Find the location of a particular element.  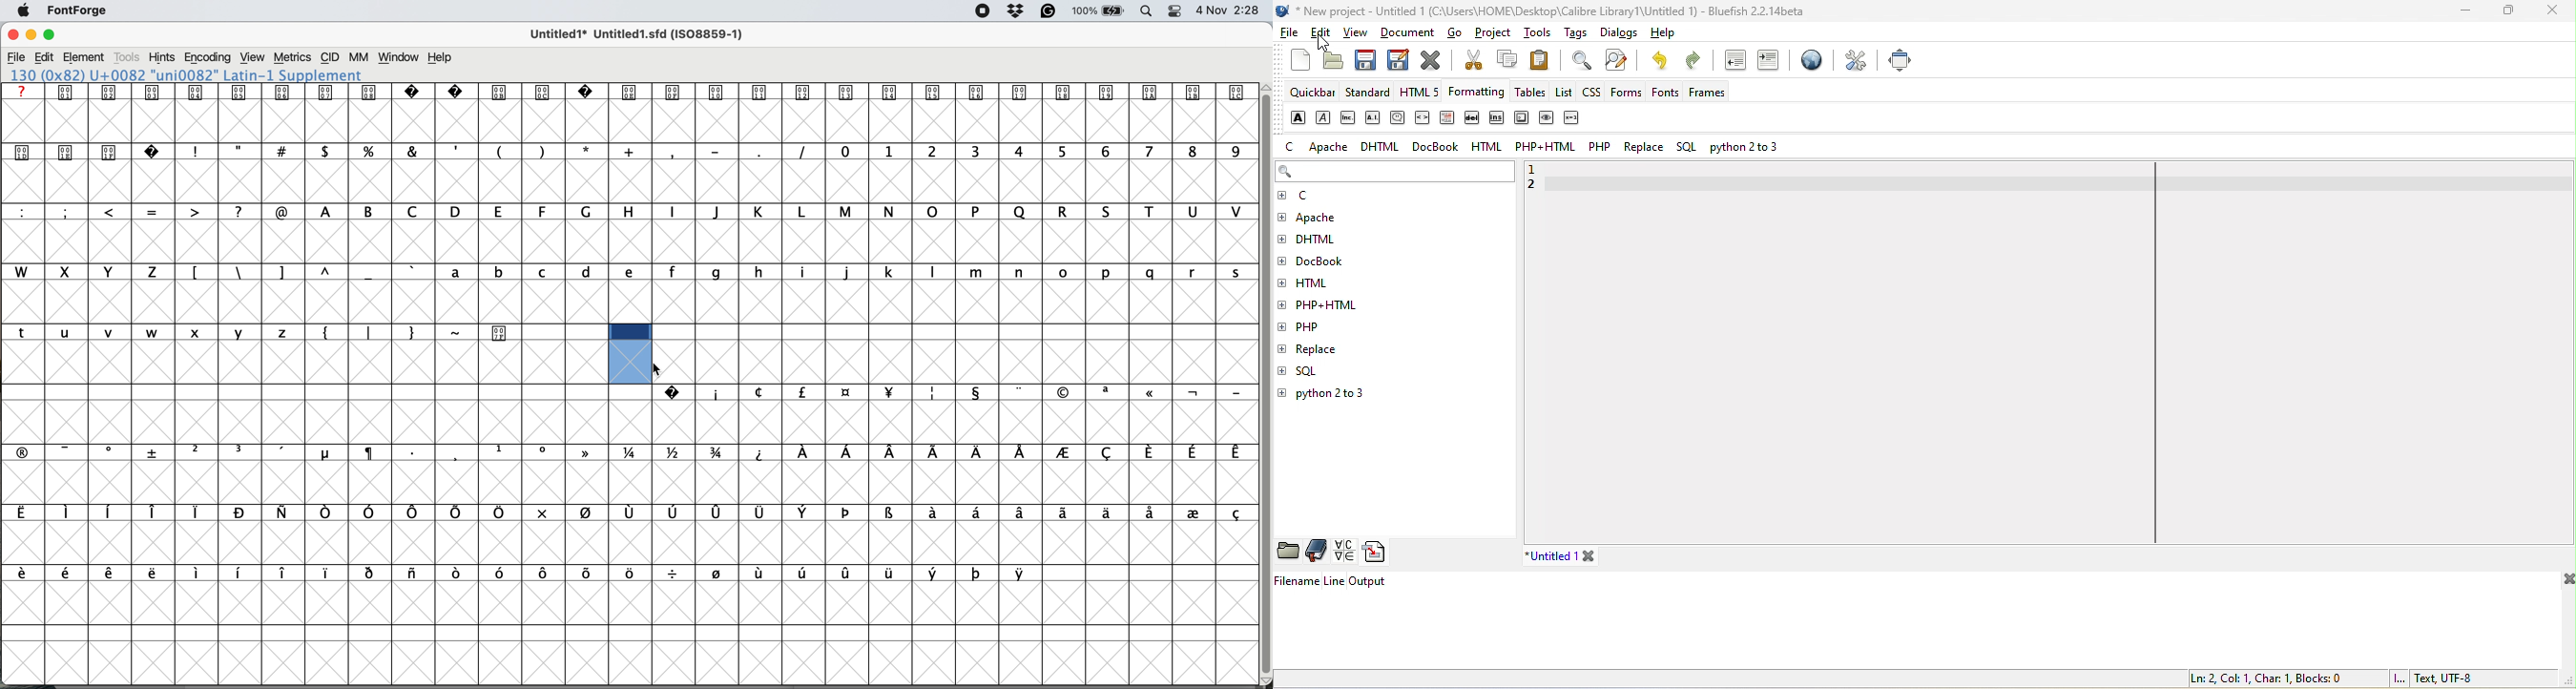

screen recorder is located at coordinates (984, 12).